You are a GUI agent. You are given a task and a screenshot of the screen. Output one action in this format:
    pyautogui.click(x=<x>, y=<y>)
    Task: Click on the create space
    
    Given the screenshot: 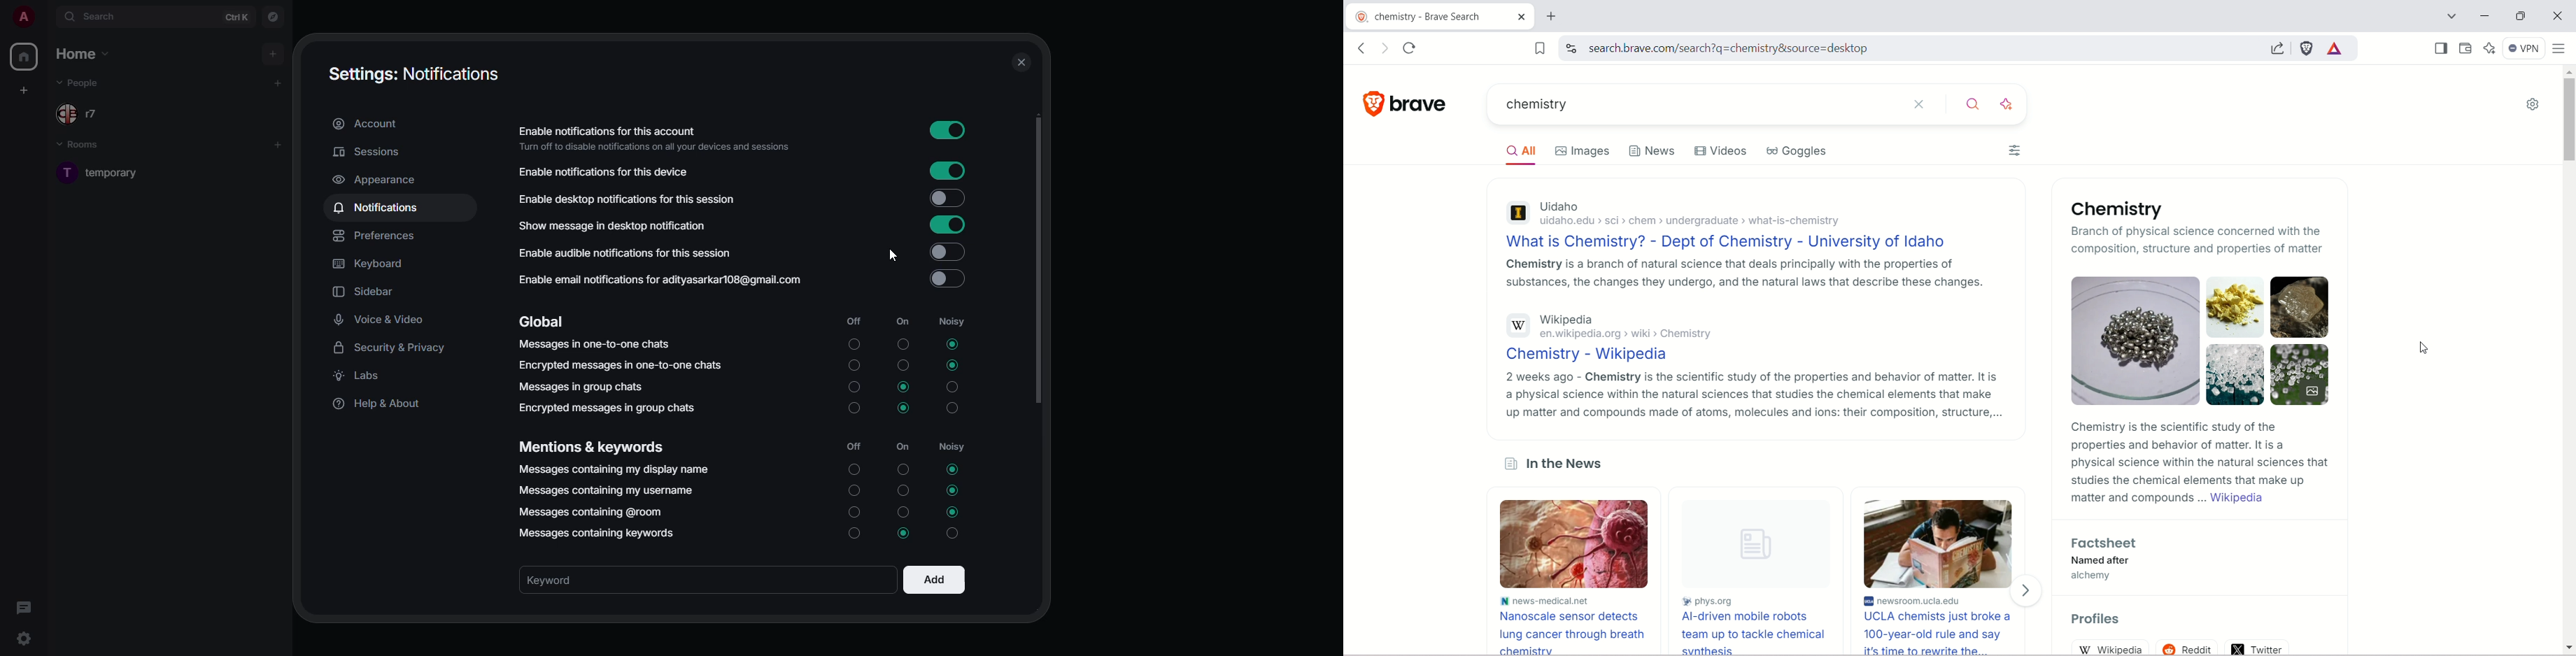 What is the action you would take?
    pyautogui.click(x=27, y=87)
    